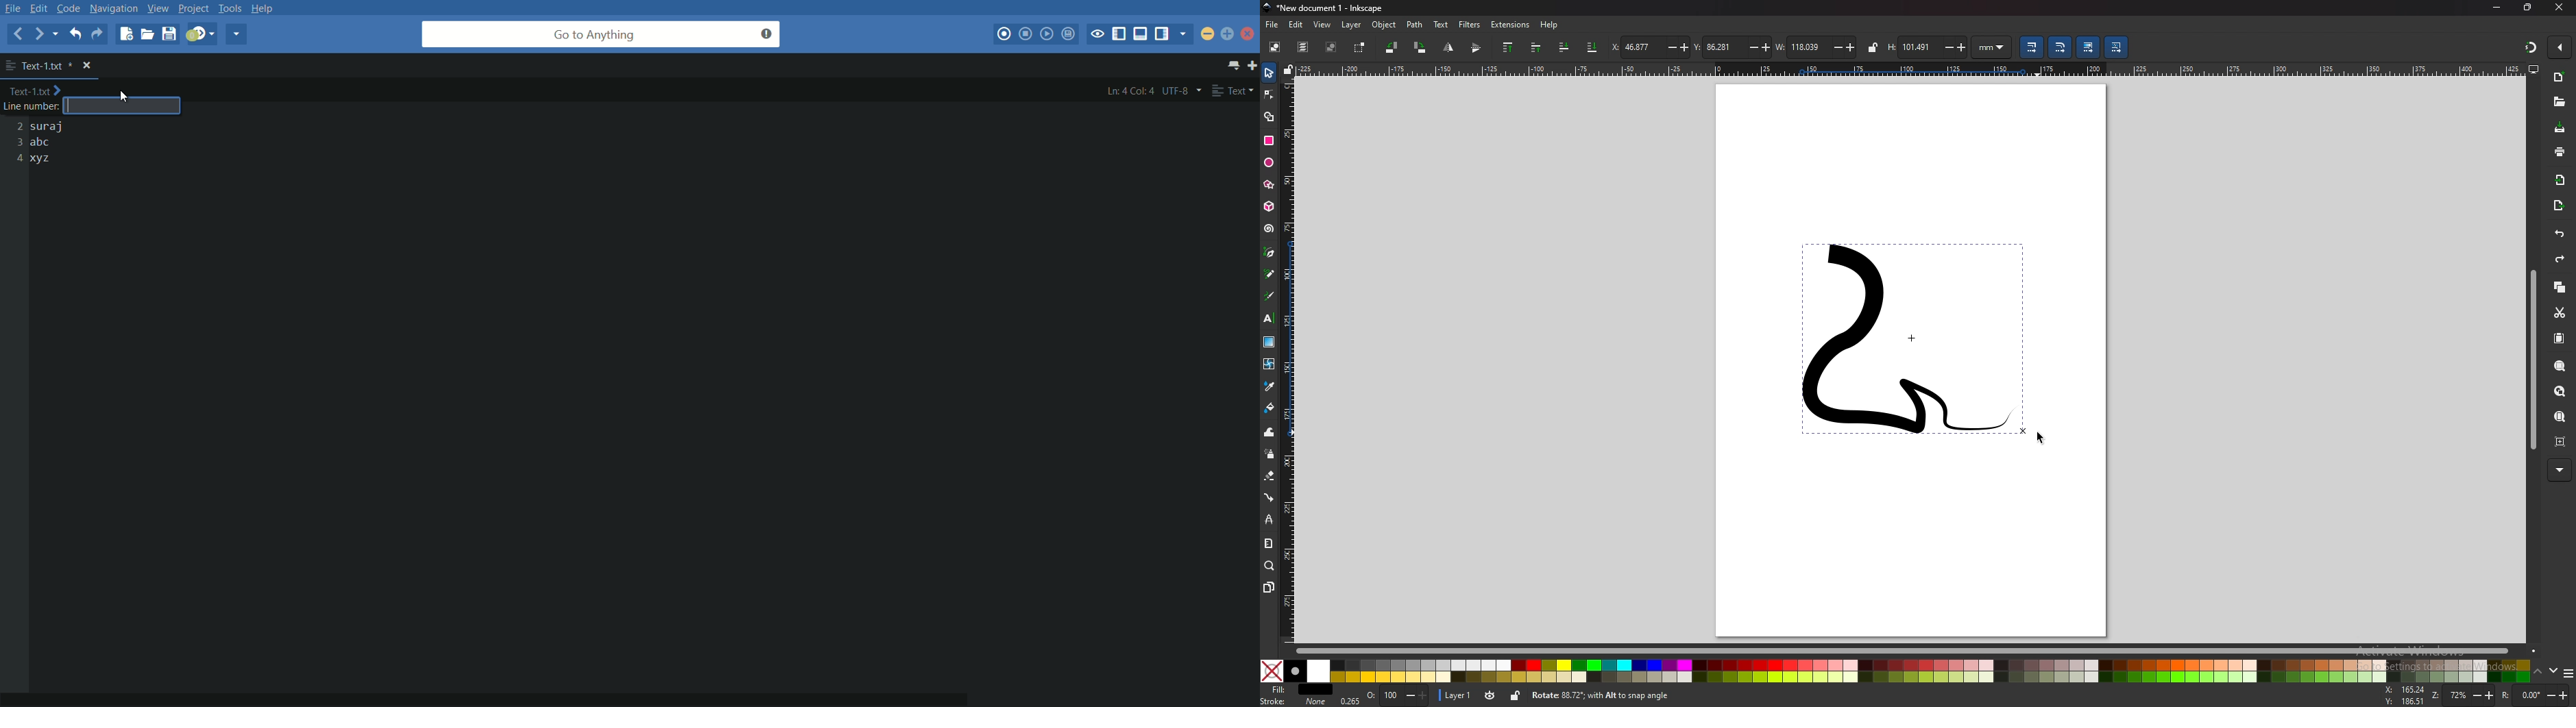  What do you see at coordinates (2560, 442) in the screenshot?
I see `zoom centre page` at bounding box center [2560, 442].